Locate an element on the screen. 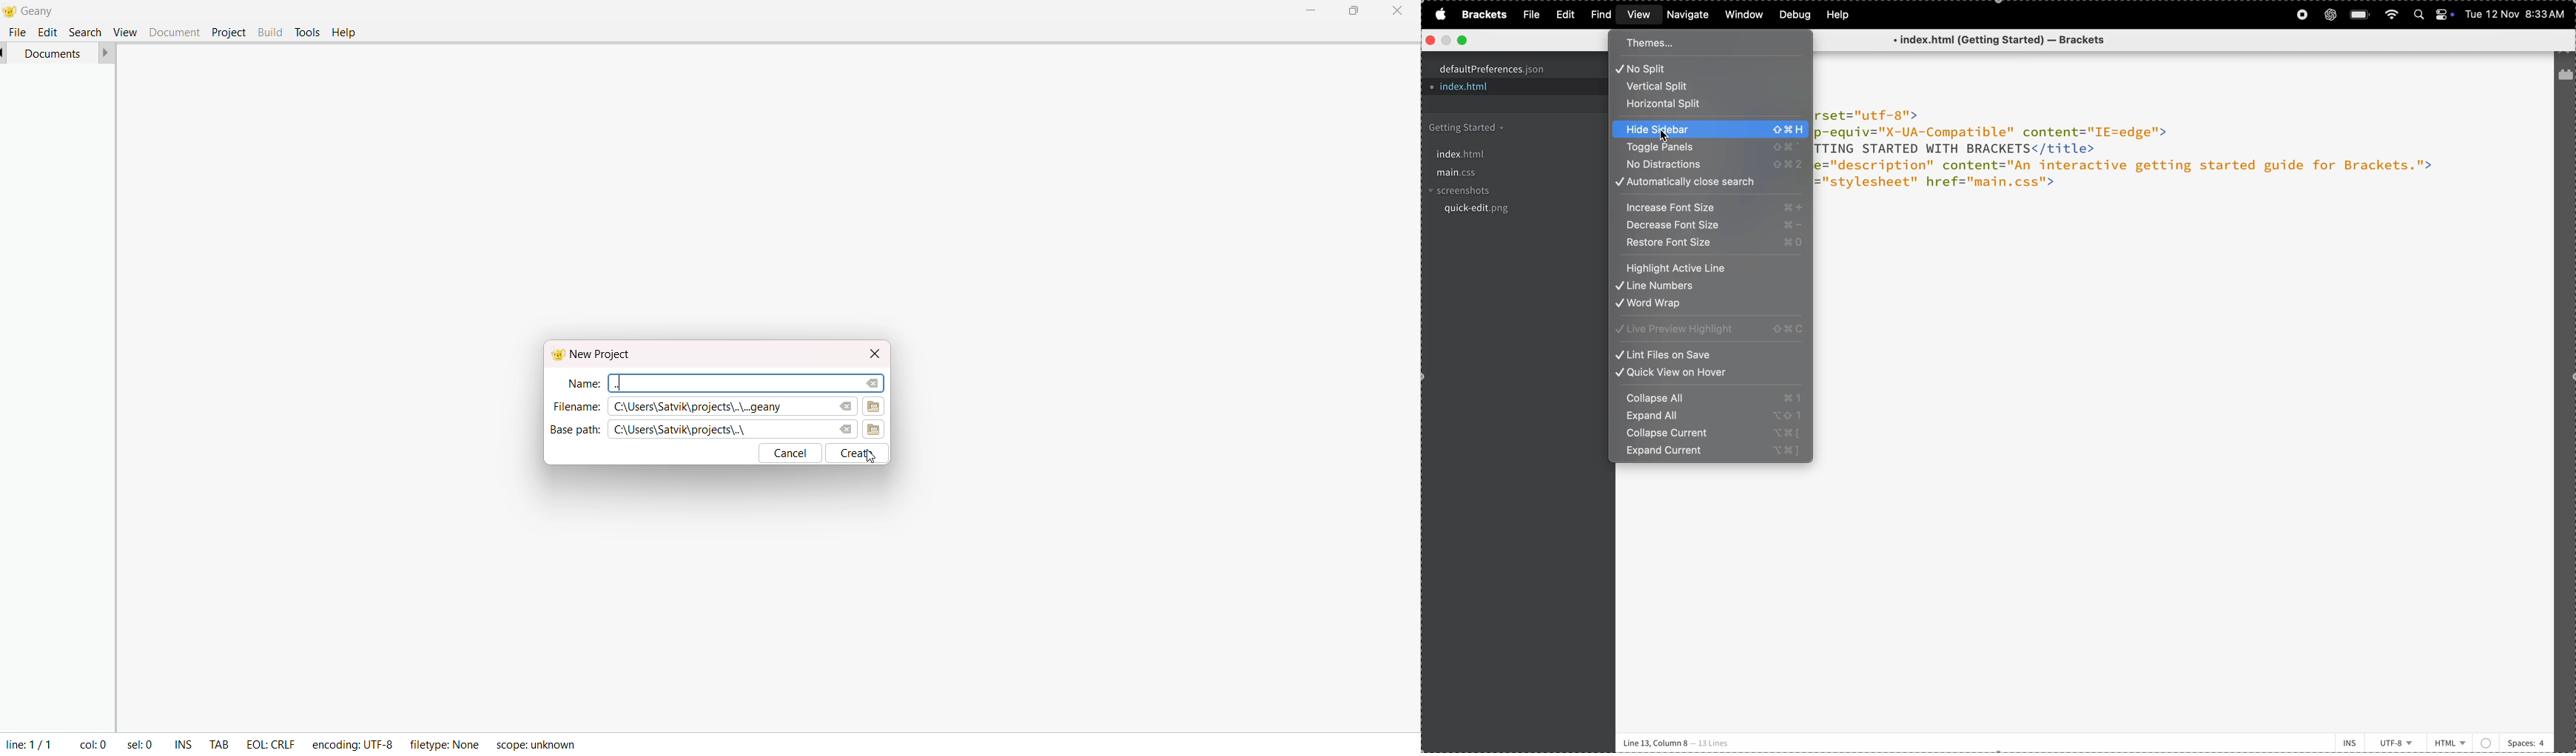  extension manager is located at coordinates (2565, 77).